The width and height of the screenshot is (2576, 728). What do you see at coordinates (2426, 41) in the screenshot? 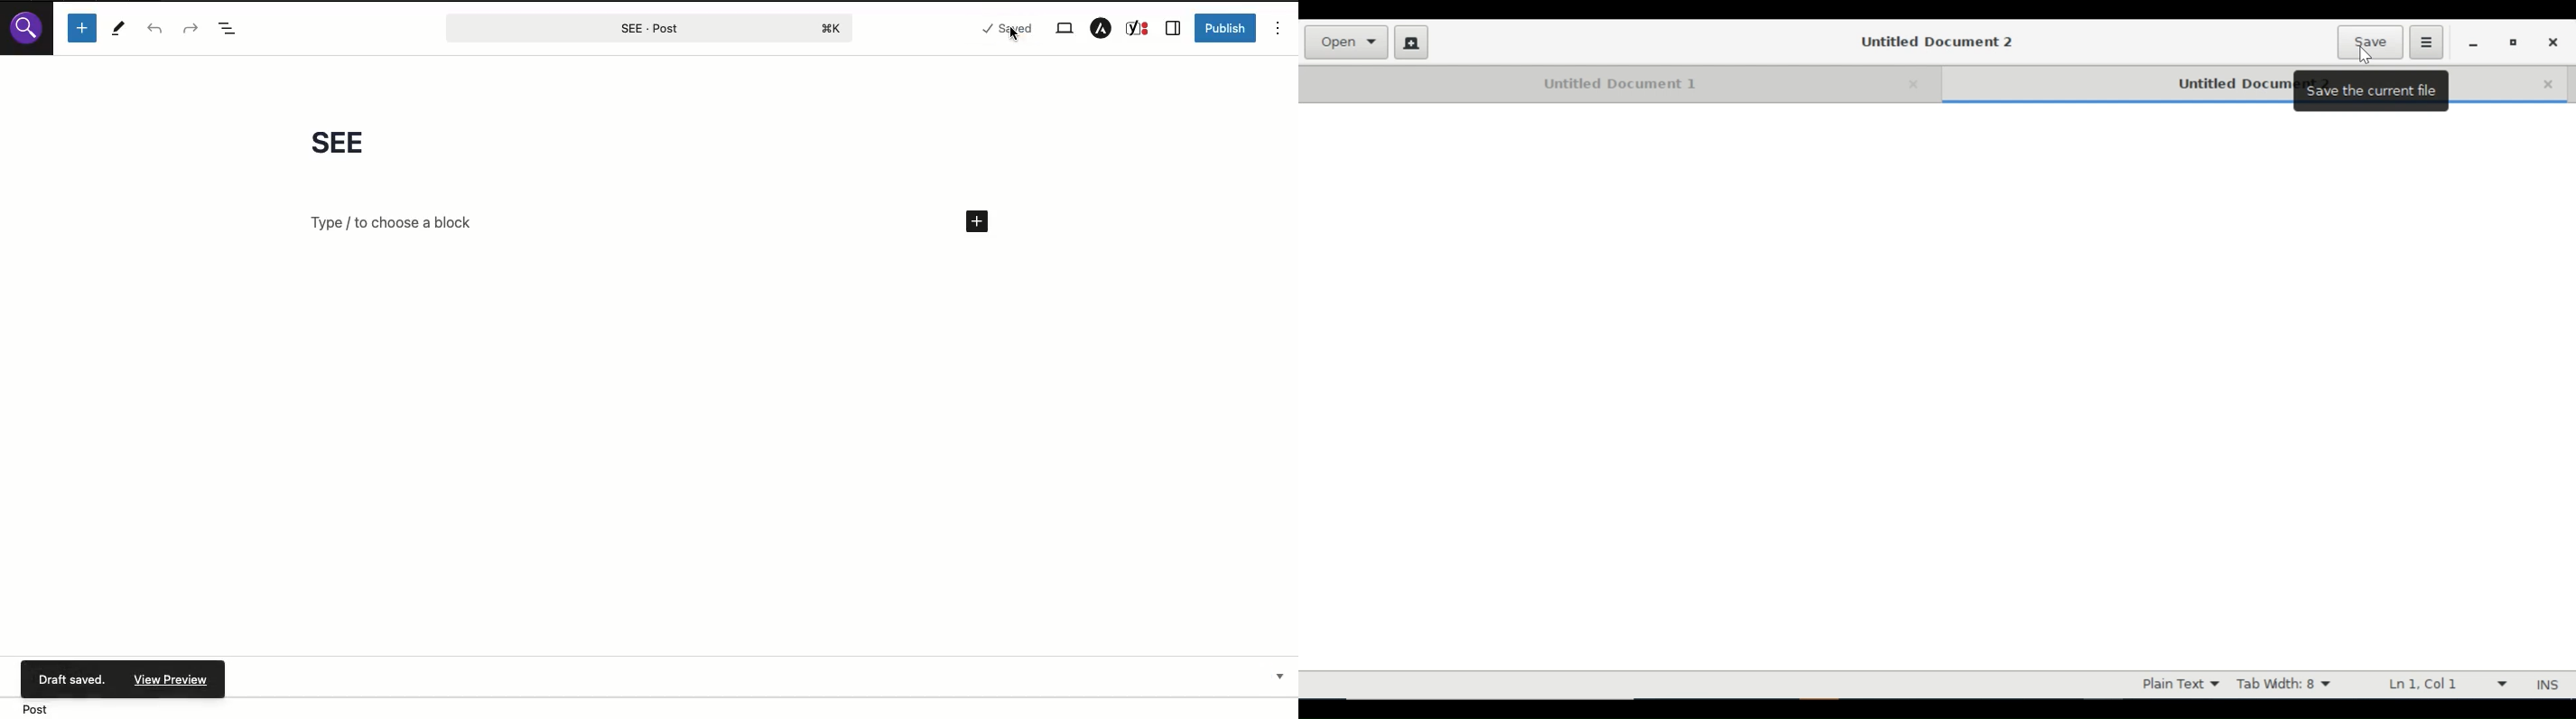
I see `Application menu` at bounding box center [2426, 41].